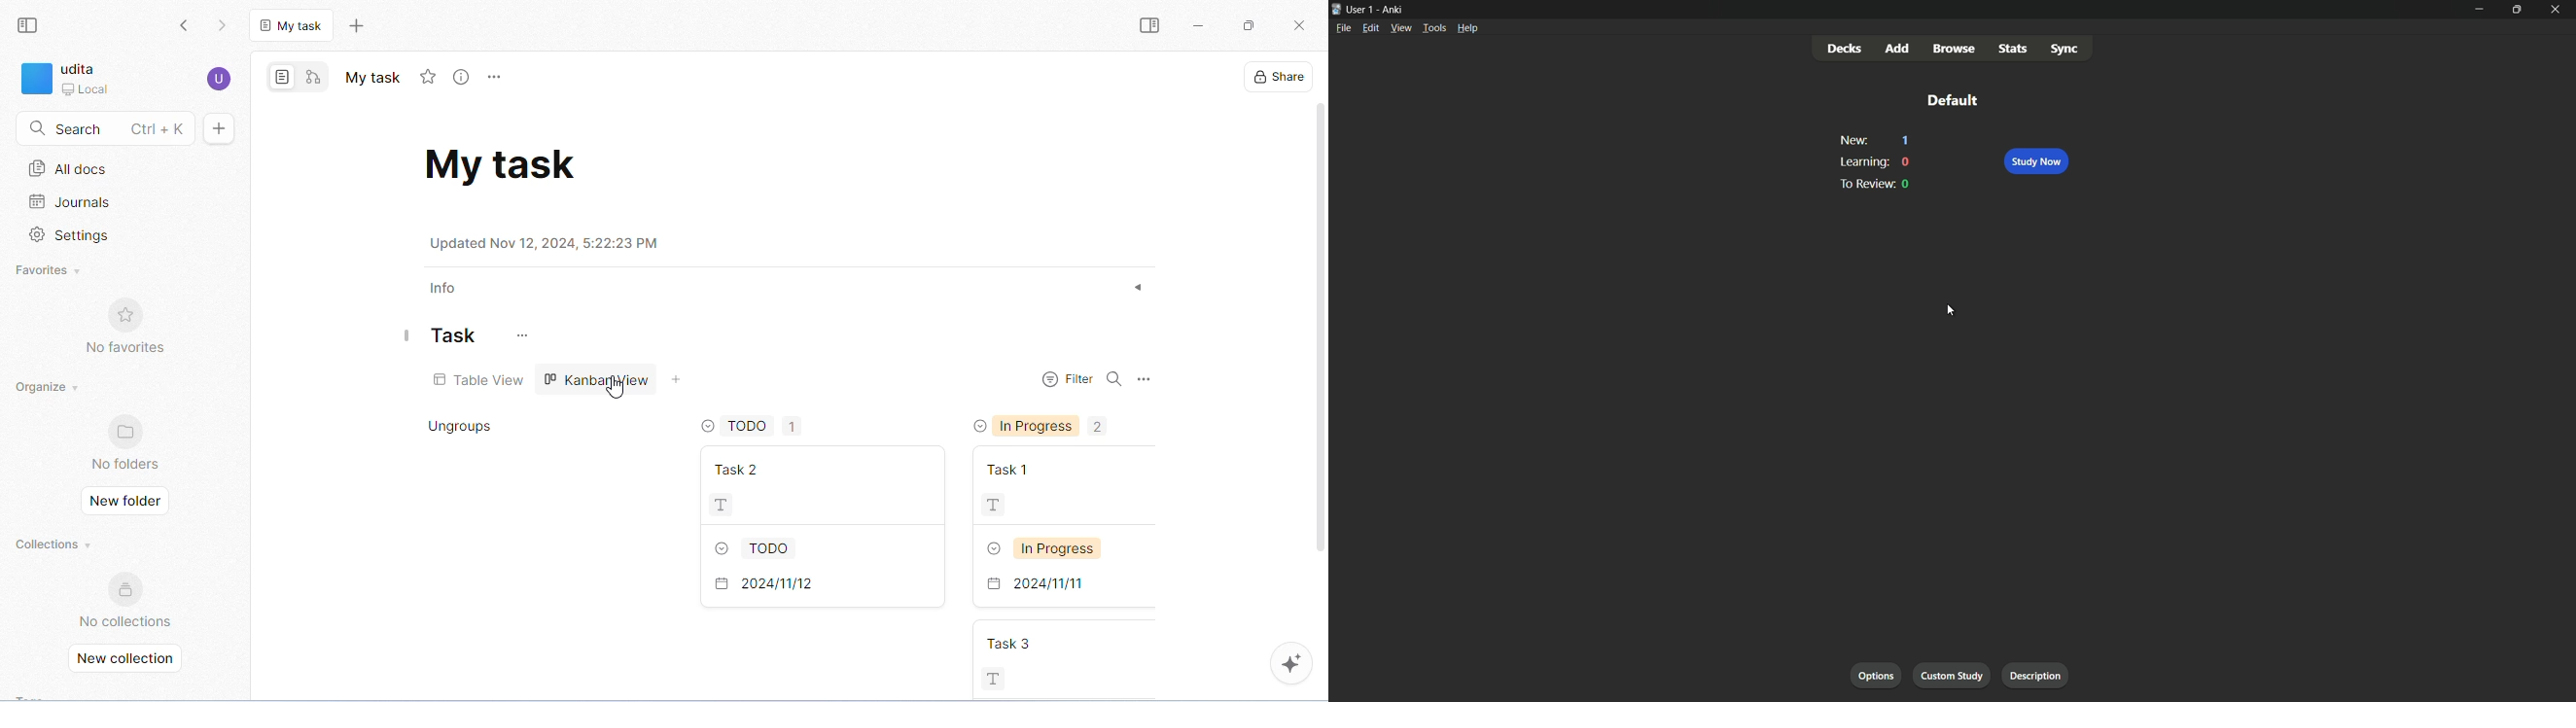  I want to click on tools menu, so click(1433, 27).